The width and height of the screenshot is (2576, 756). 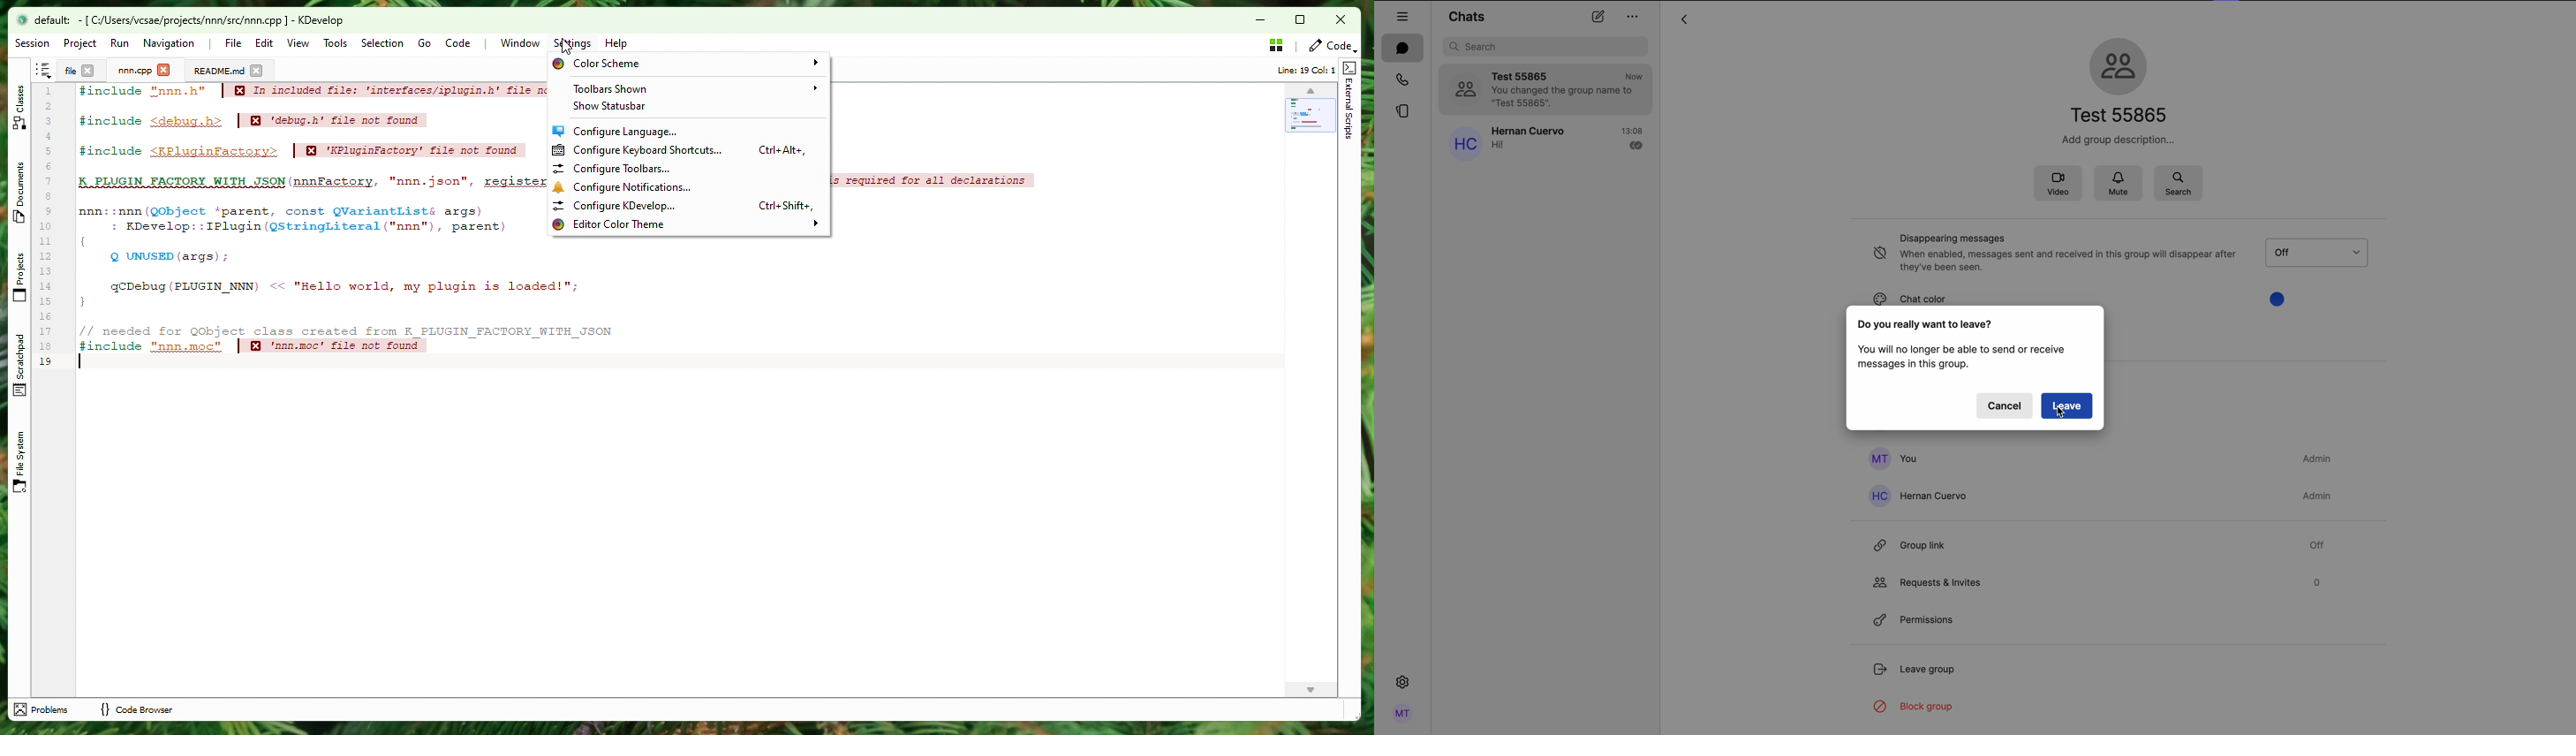 I want to click on Hernan Cuervo's chat, so click(x=1569, y=142).